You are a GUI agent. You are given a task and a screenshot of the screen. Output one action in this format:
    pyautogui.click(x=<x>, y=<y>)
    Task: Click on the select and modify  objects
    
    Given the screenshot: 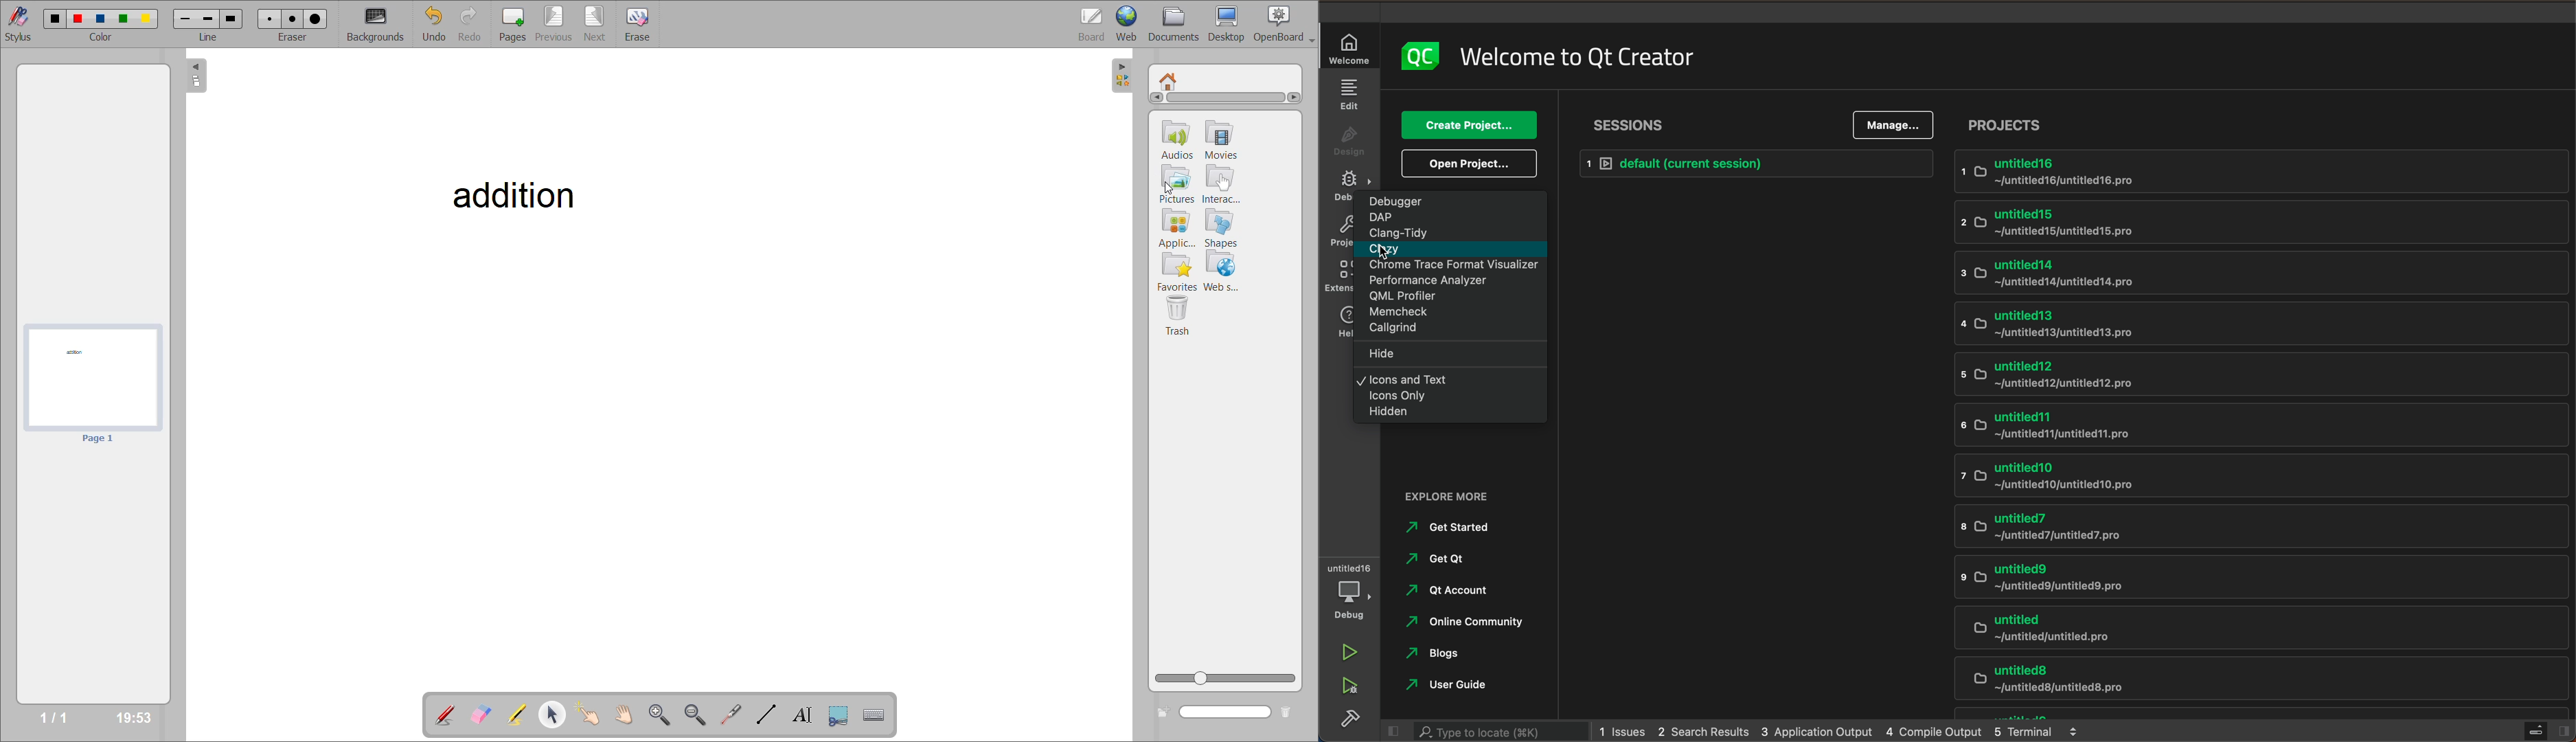 What is the action you would take?
    pyautogui.click(x=556, y=716)
    